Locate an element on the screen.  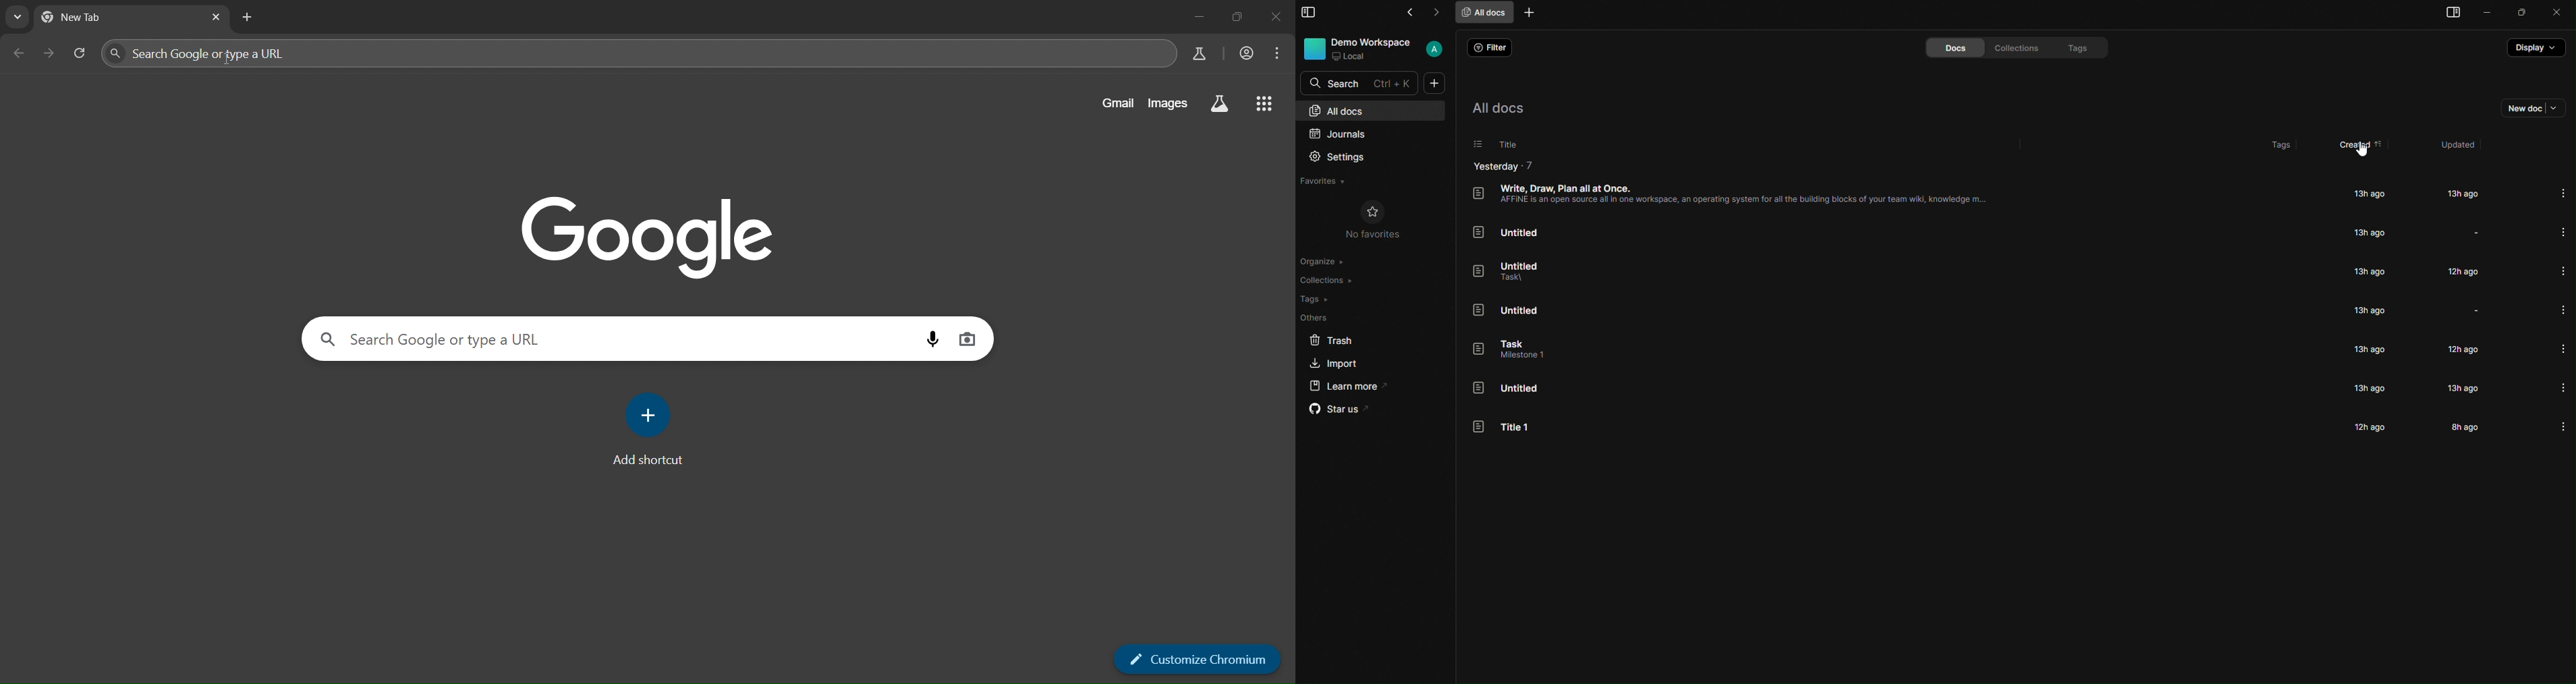
search panel is located at coordinates (429, 339).